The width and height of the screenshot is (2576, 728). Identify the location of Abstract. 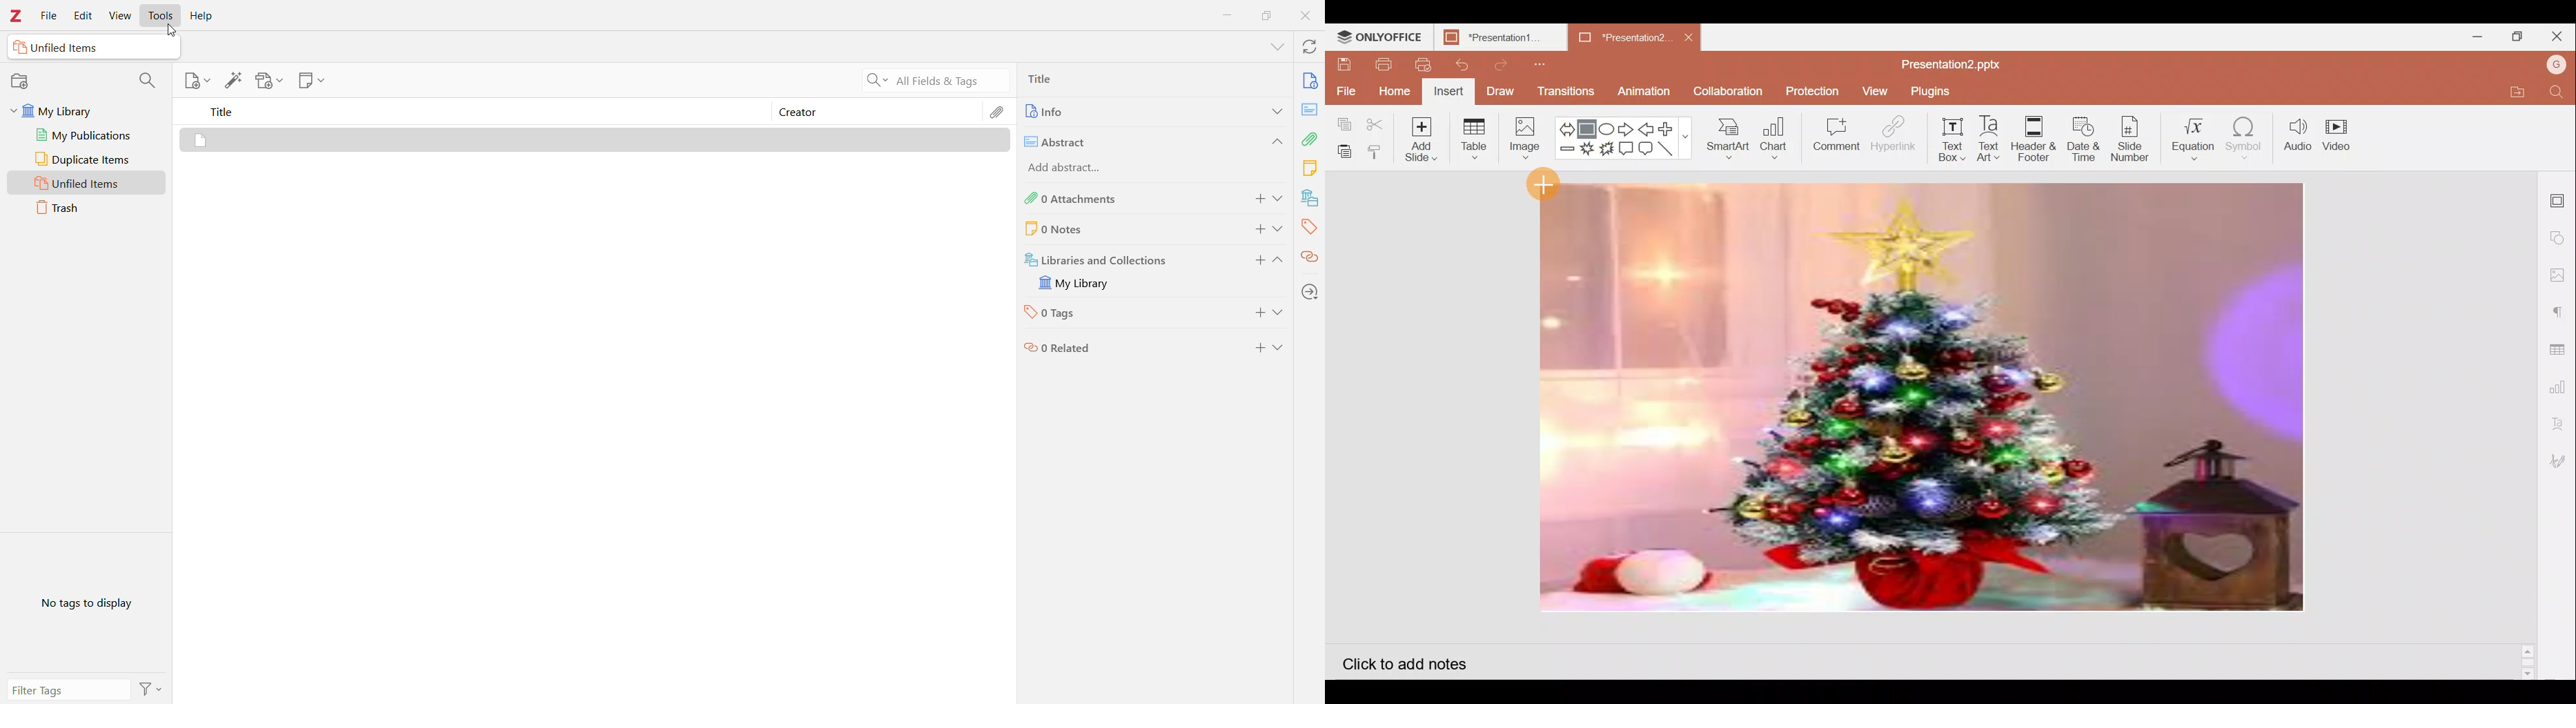
(1136, 143).